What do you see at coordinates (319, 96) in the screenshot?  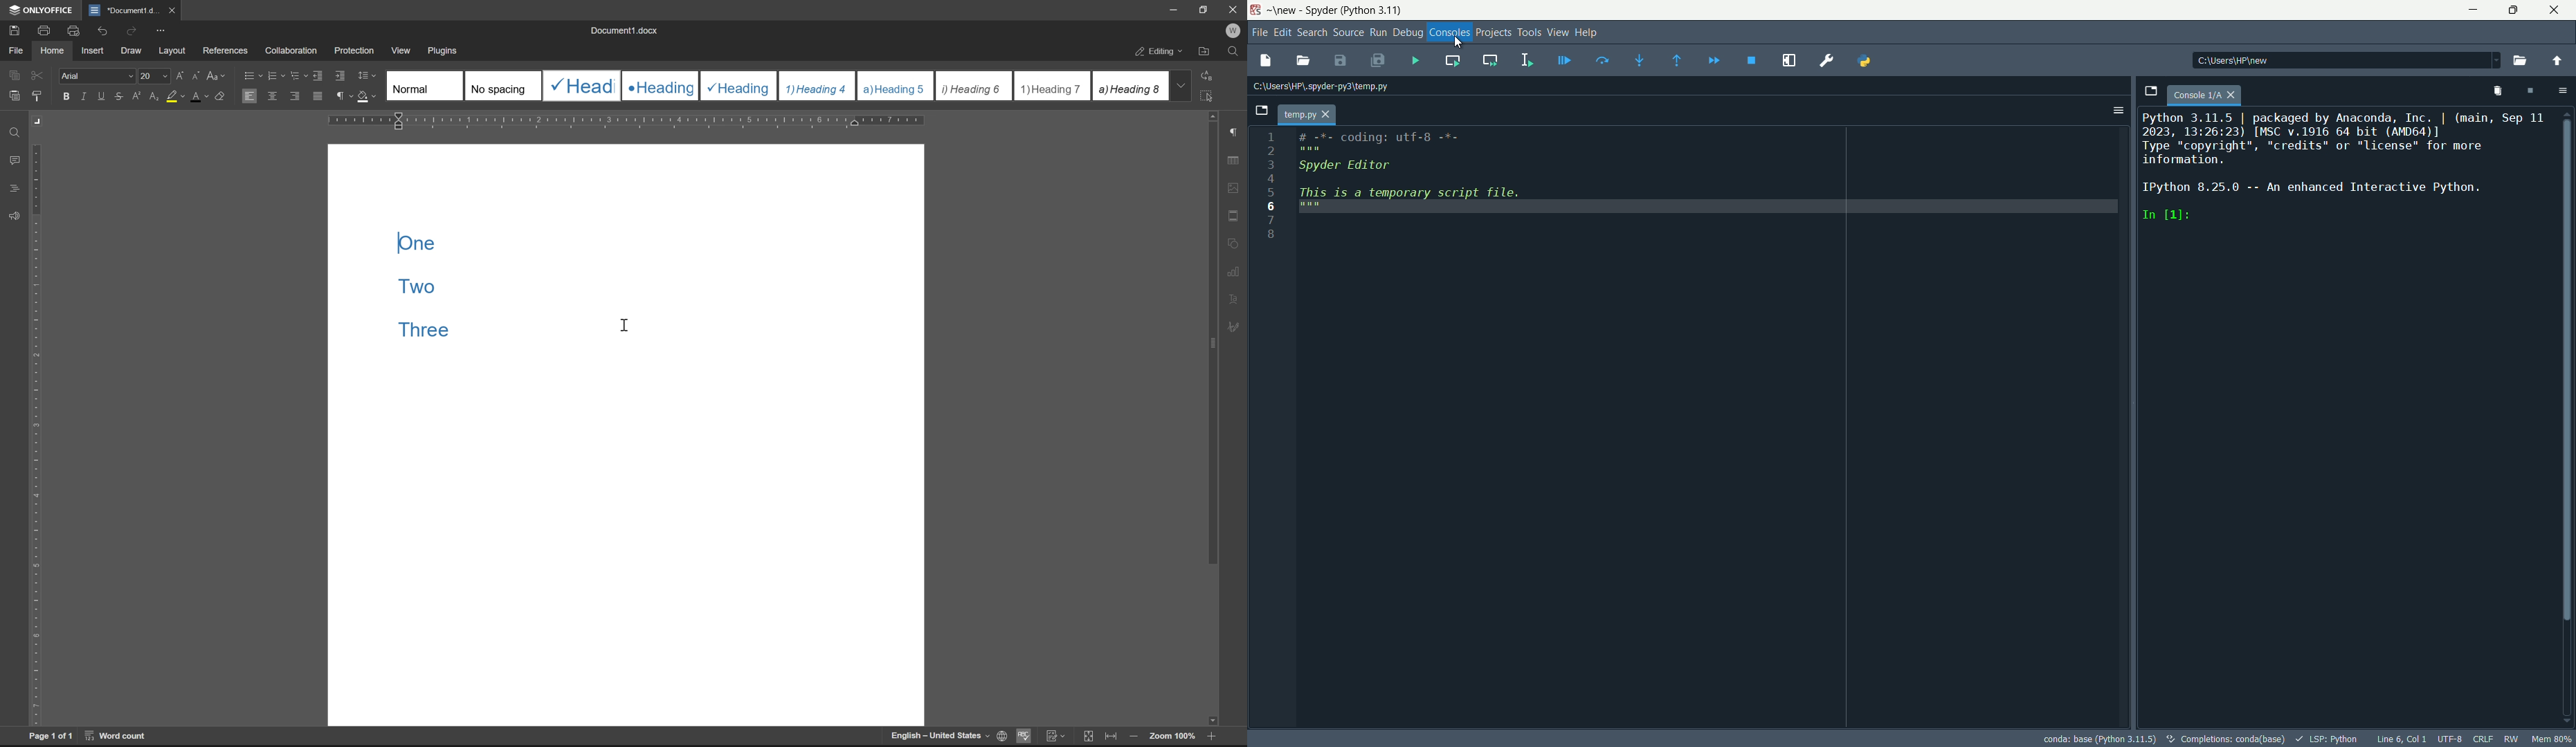 I see `justified` at bounding box center [319, 96].